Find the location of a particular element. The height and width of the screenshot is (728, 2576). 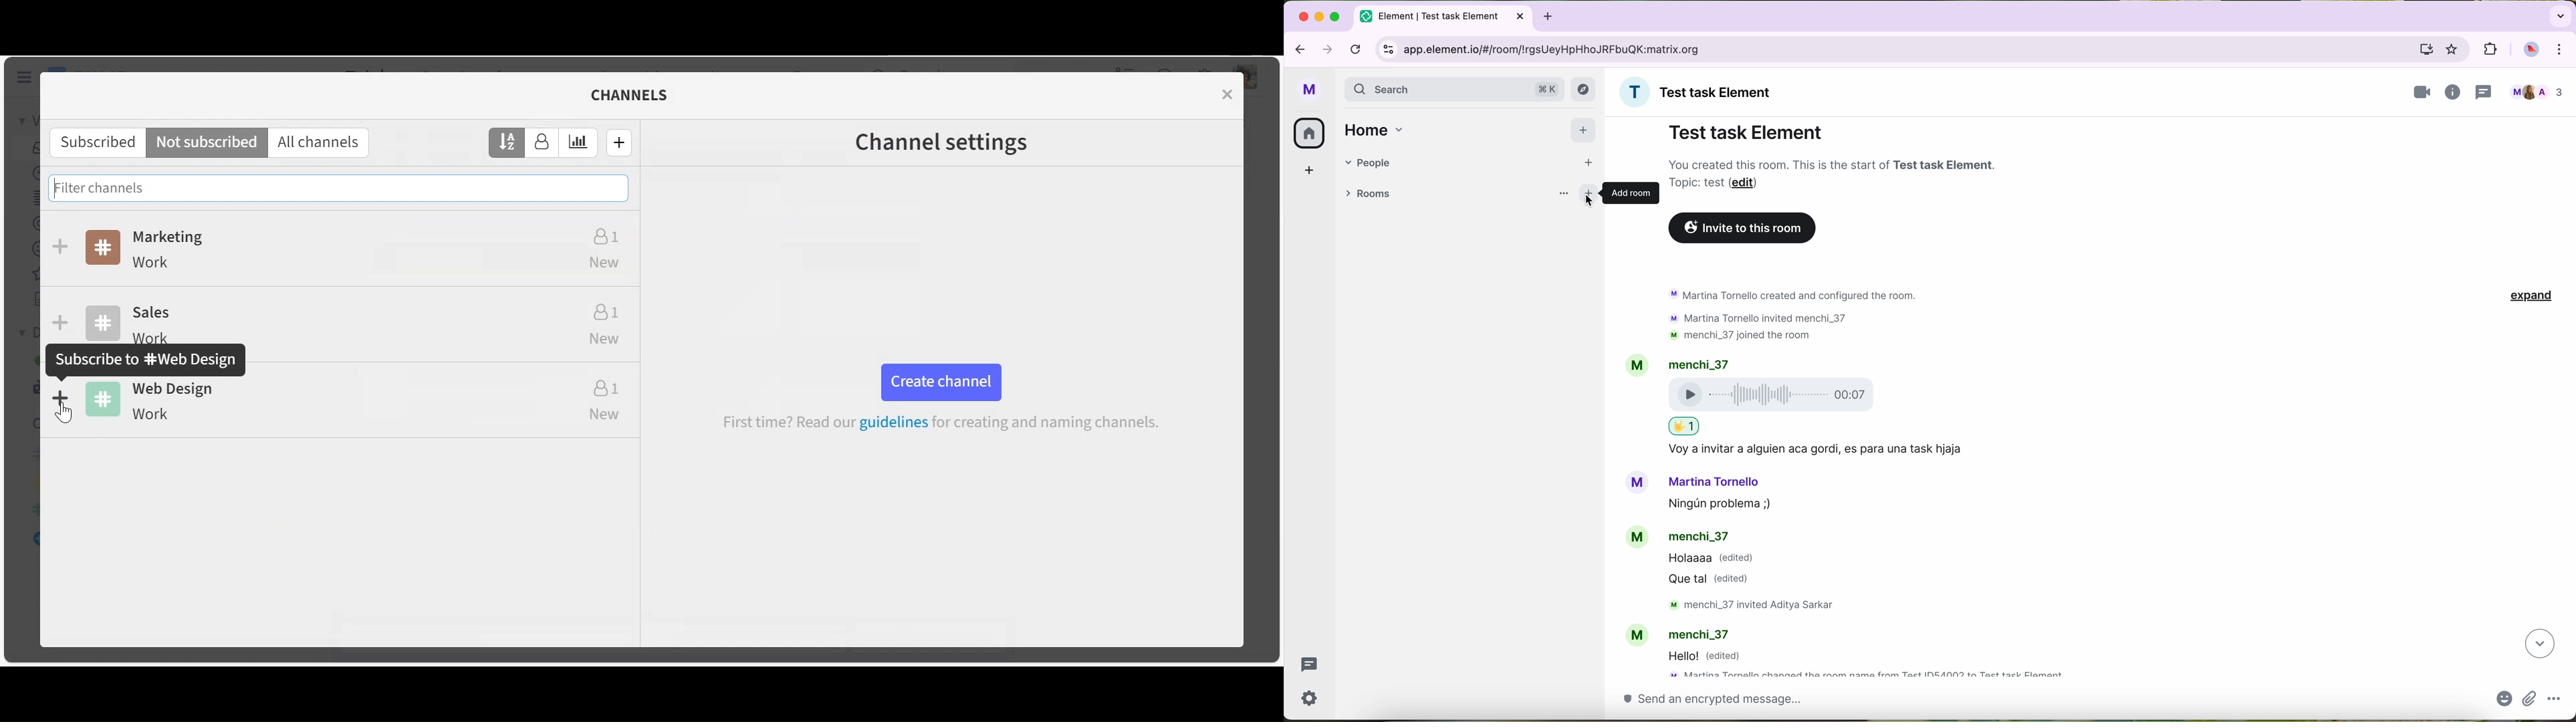

Create a new channel is located at coordinates (619, 143).